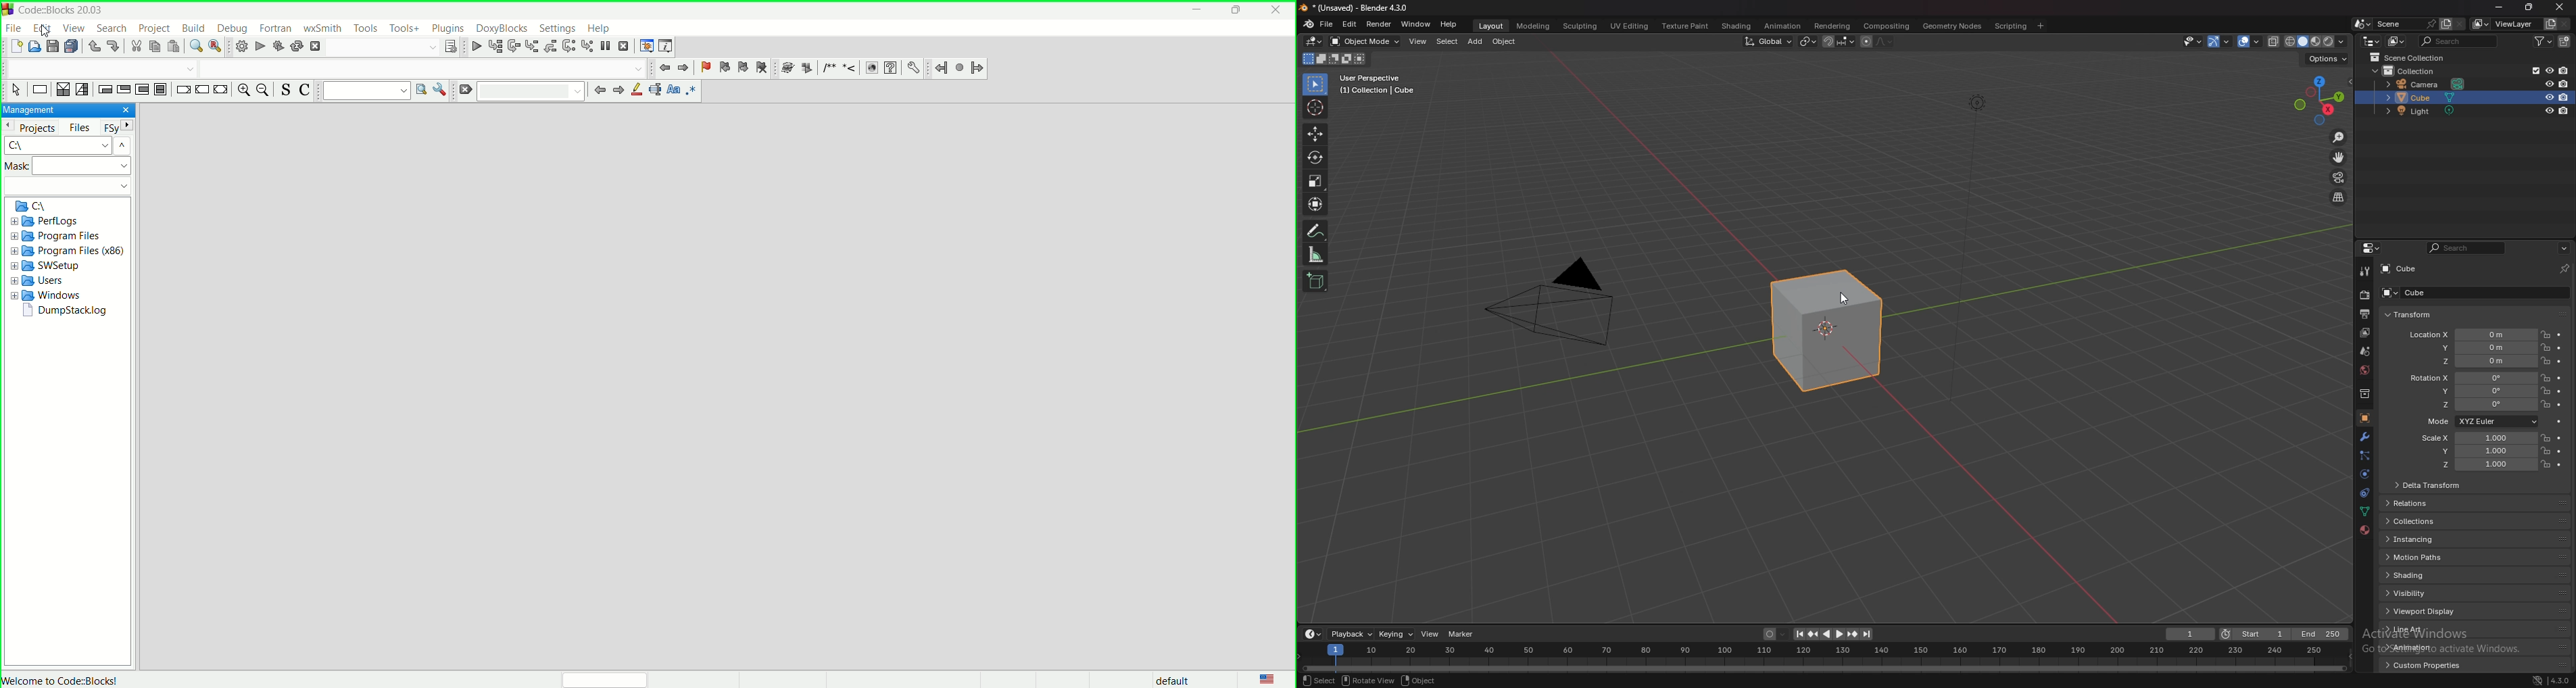 Image resolution: width=2576 pixels, height=700 pixels. I want to click on step out, so click(550, 46).